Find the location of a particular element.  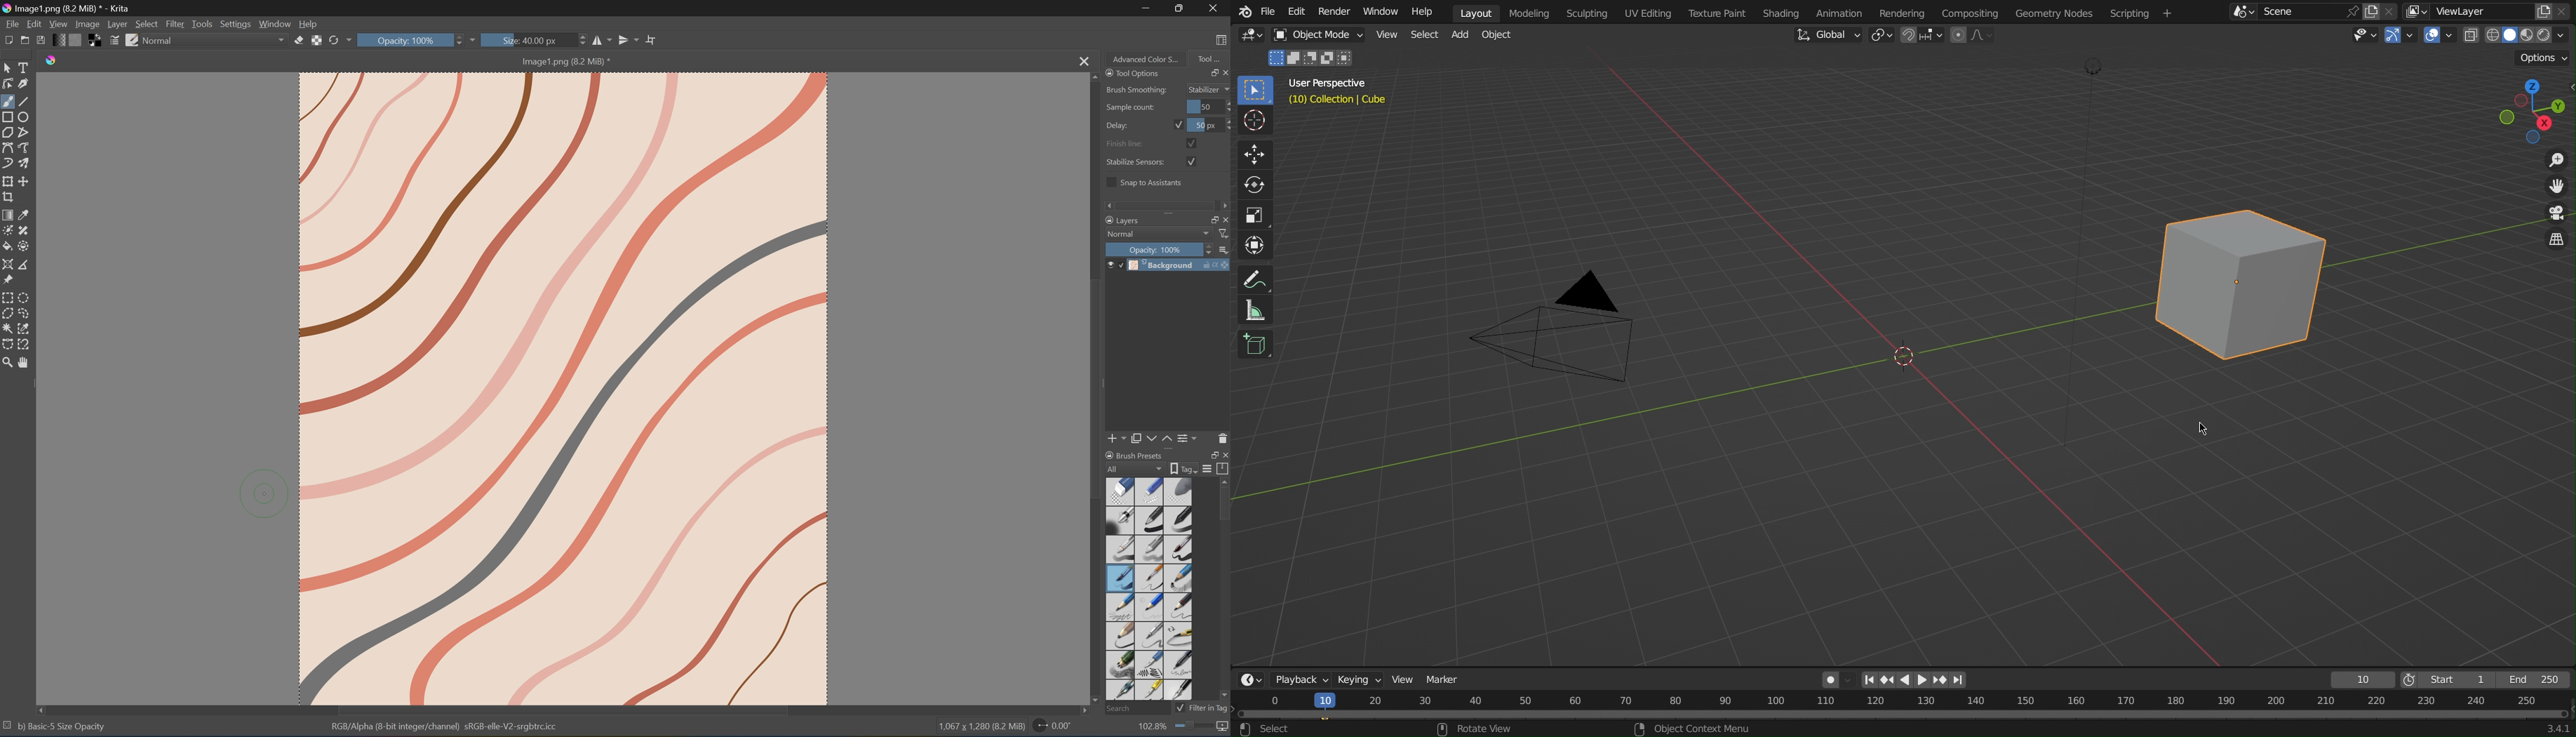

Drop Down is located at coordinates (1205, 234).